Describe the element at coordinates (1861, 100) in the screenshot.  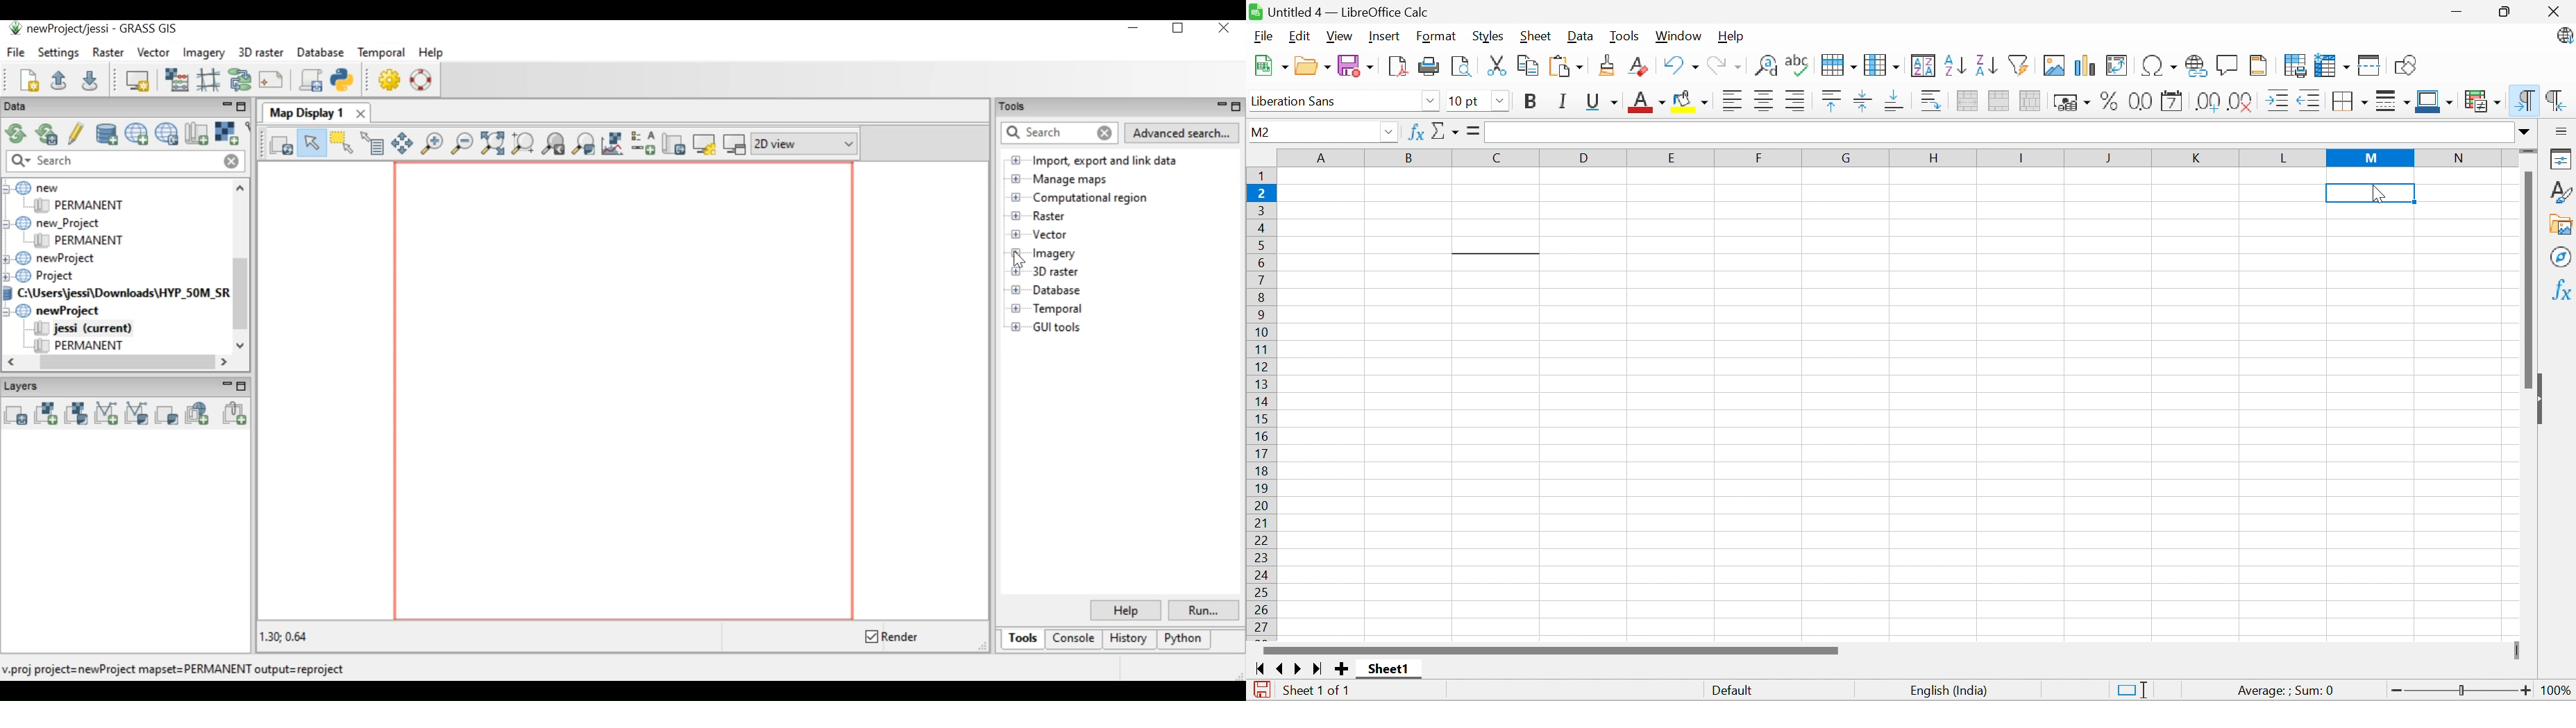
I see `Center vertically` at that location.